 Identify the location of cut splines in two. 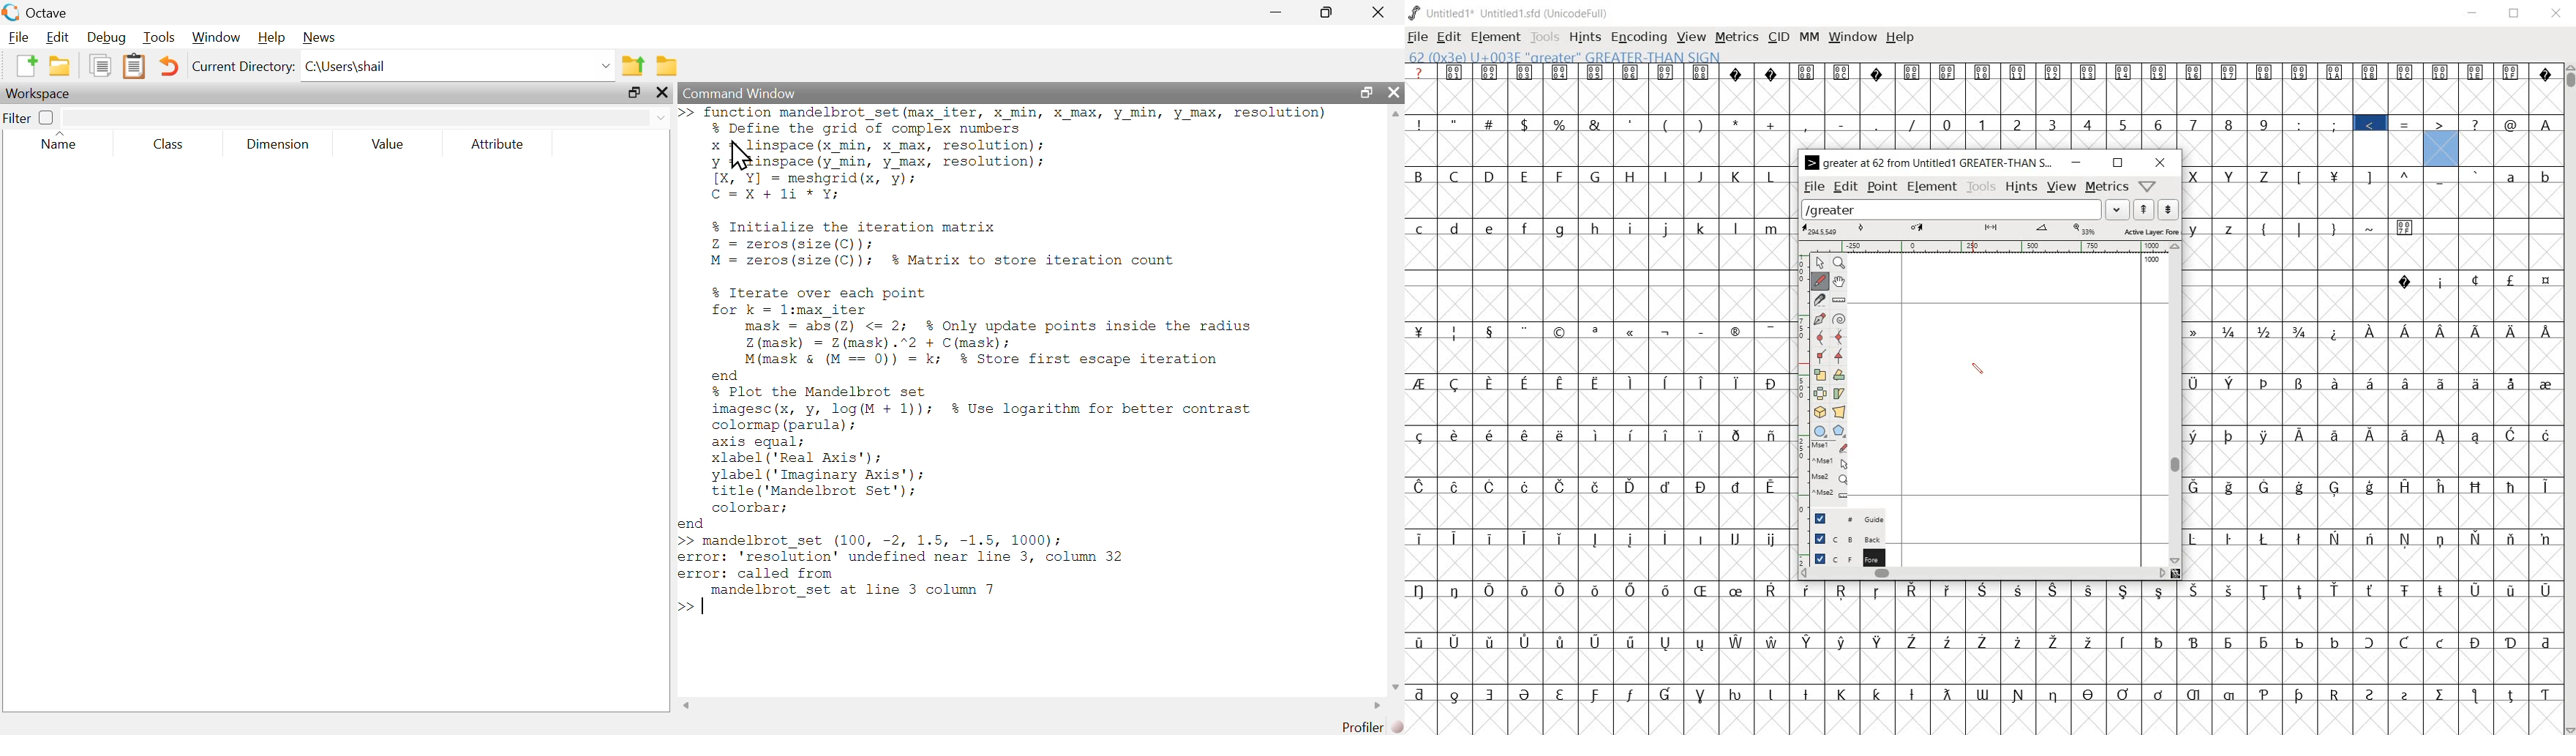
(1818, 299).